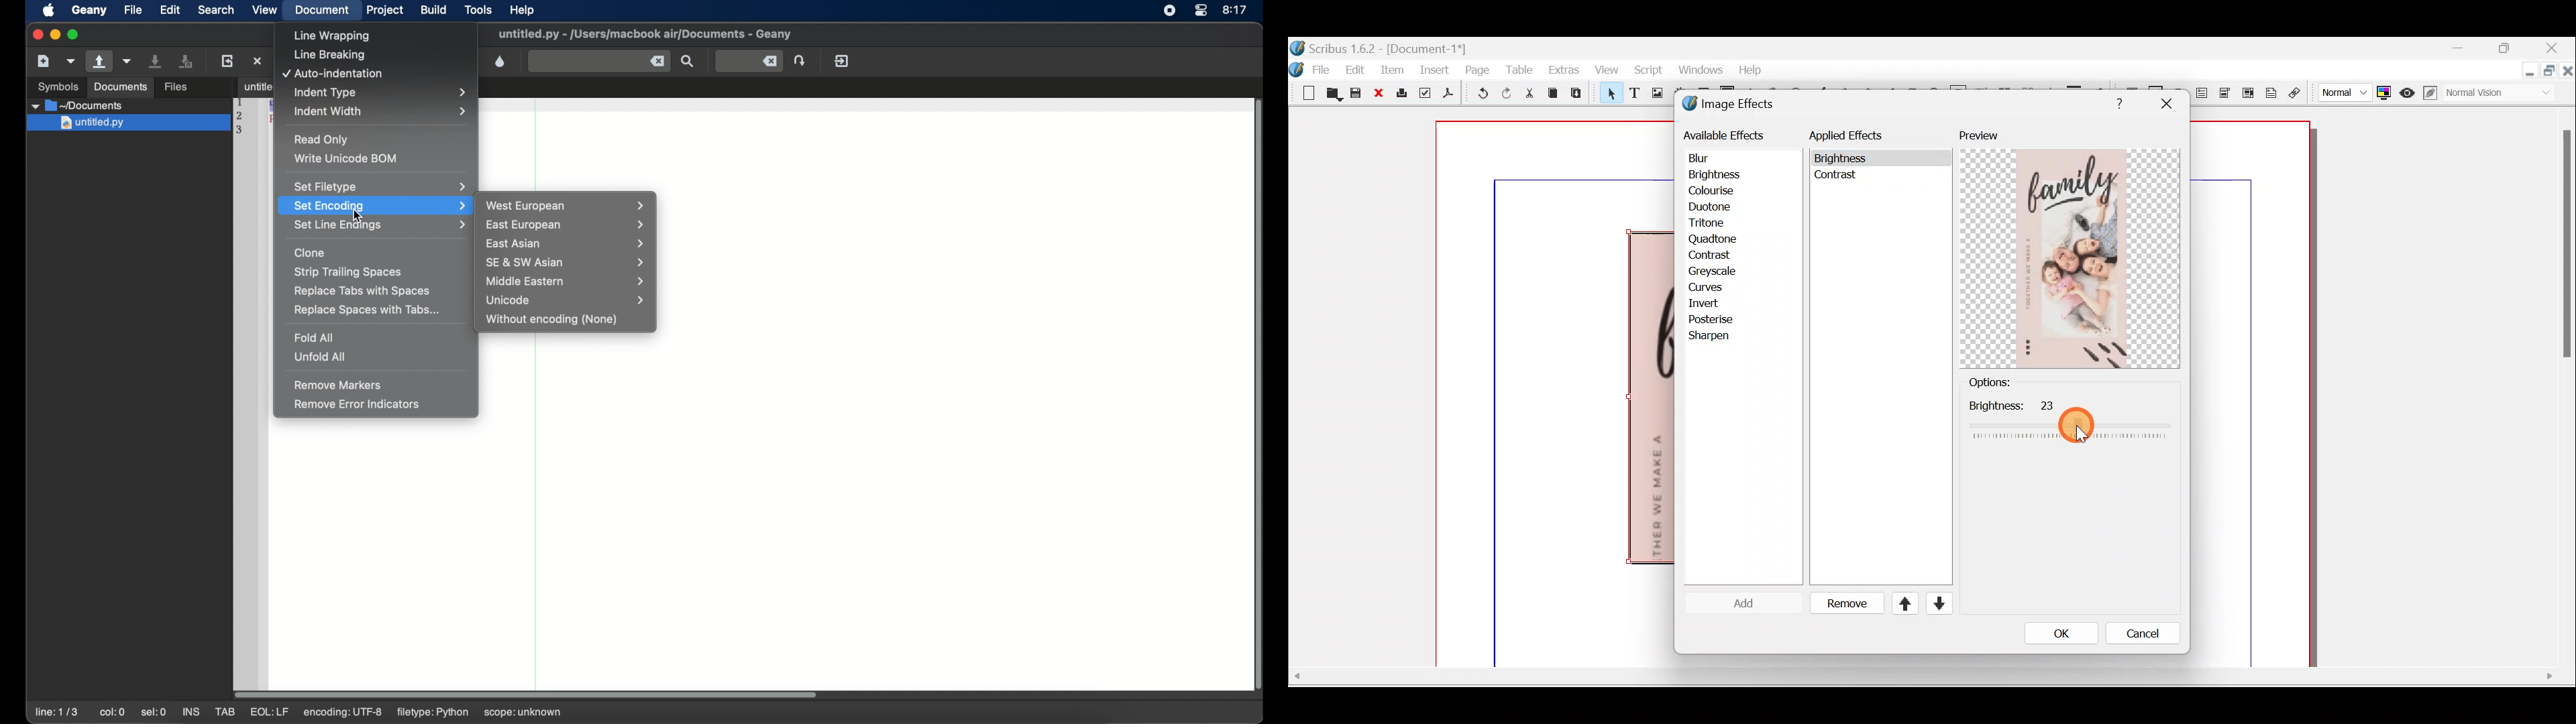  I want to click on Print, so click(1400, 94).